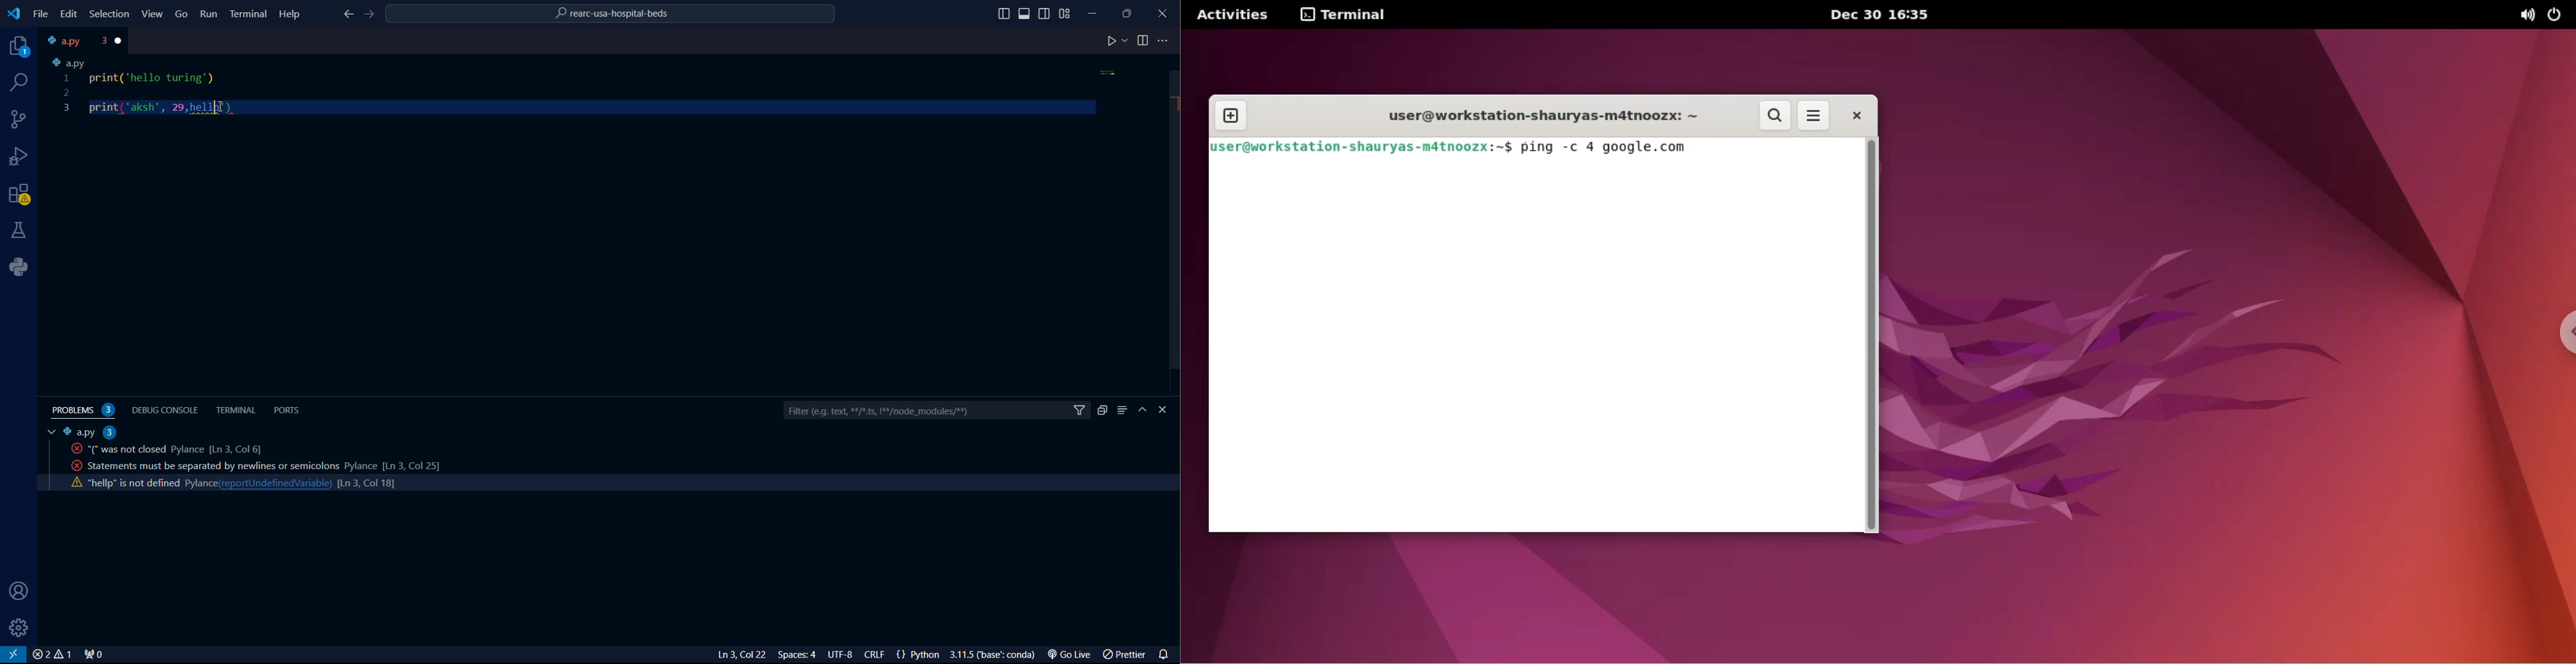  What do you see at coordinates (223, 109) in the screenshot?
I see `cursor` at bounding box center [223, 109].